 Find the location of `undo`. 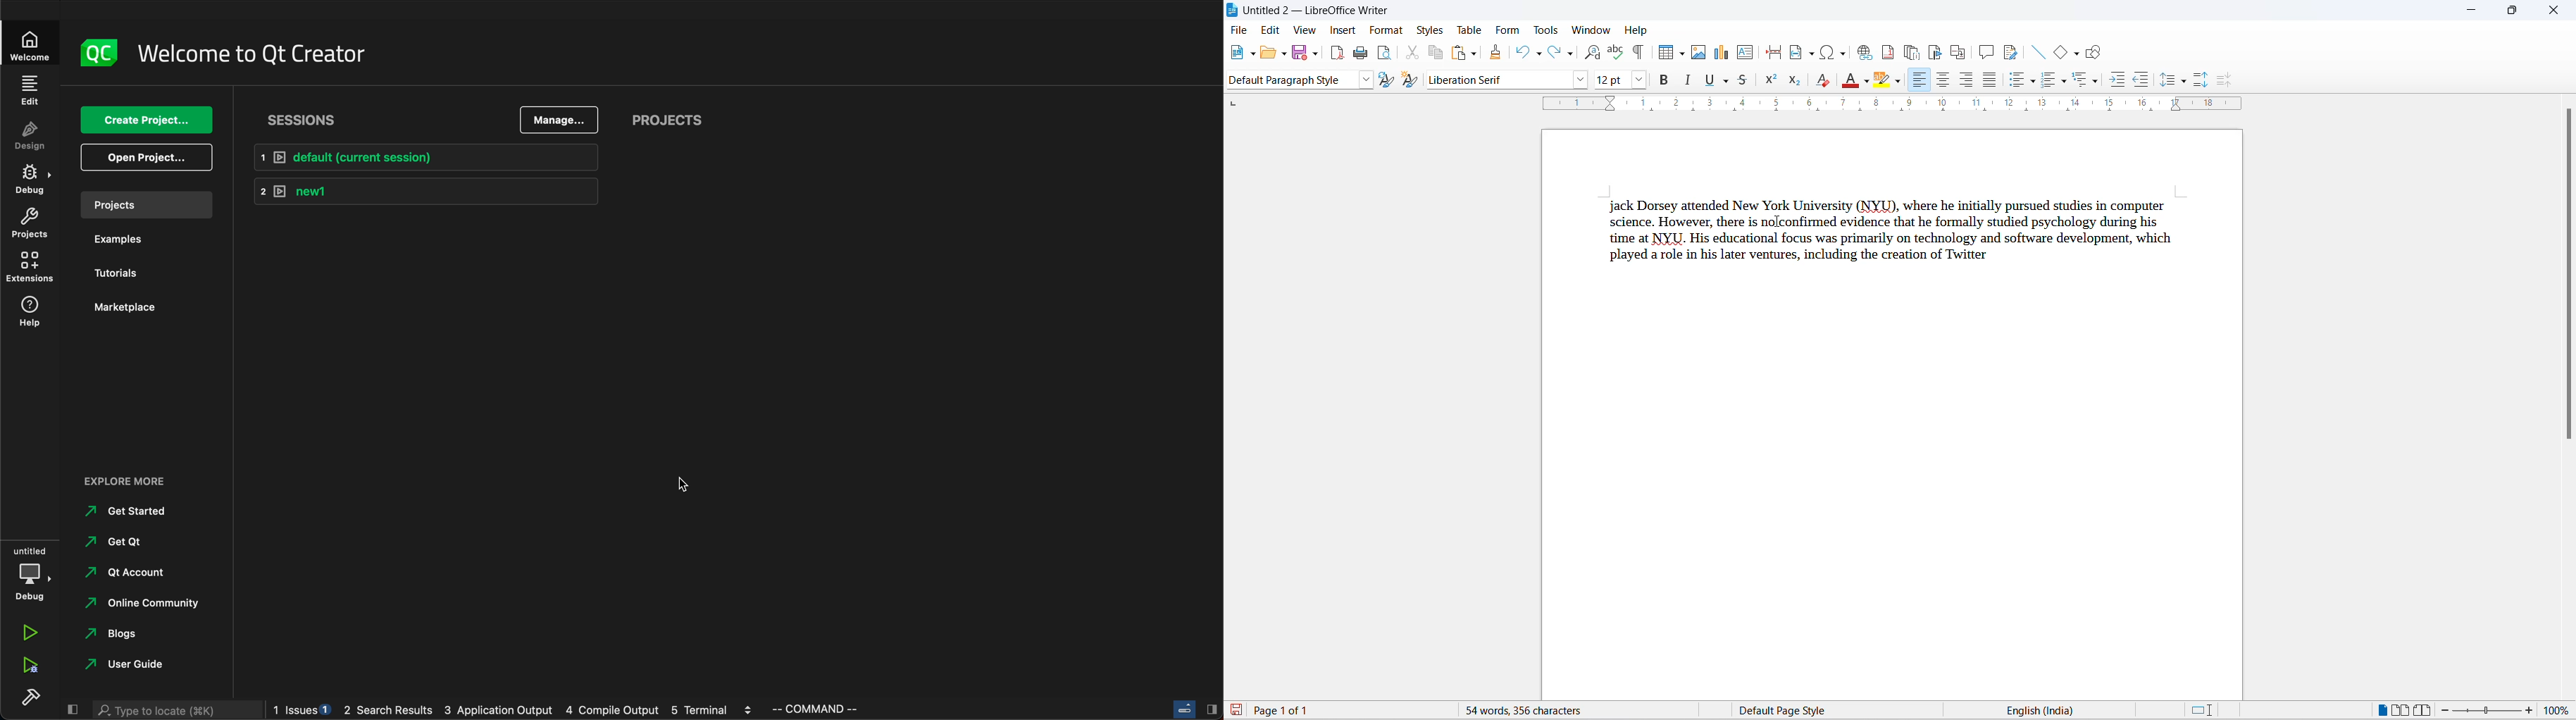

undo is located at coordinates (1522, 51).